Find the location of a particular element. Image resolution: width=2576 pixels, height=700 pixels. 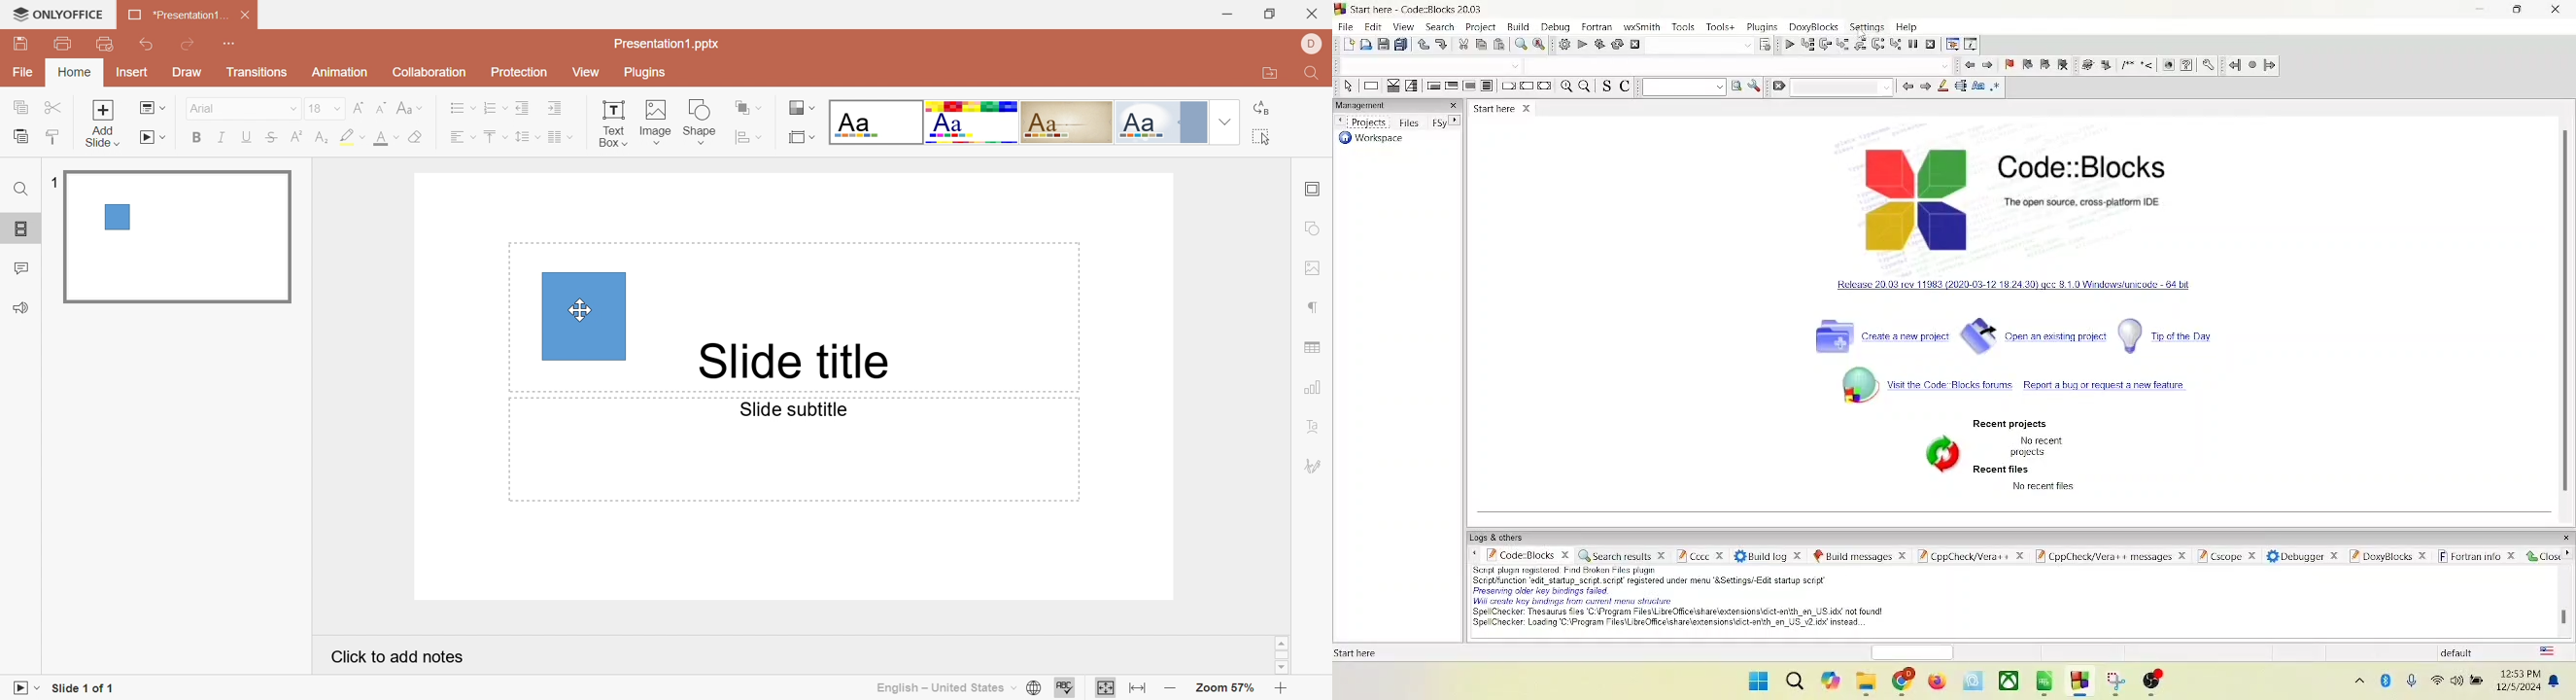

open an existing file is located at coordinates (2036, 337).